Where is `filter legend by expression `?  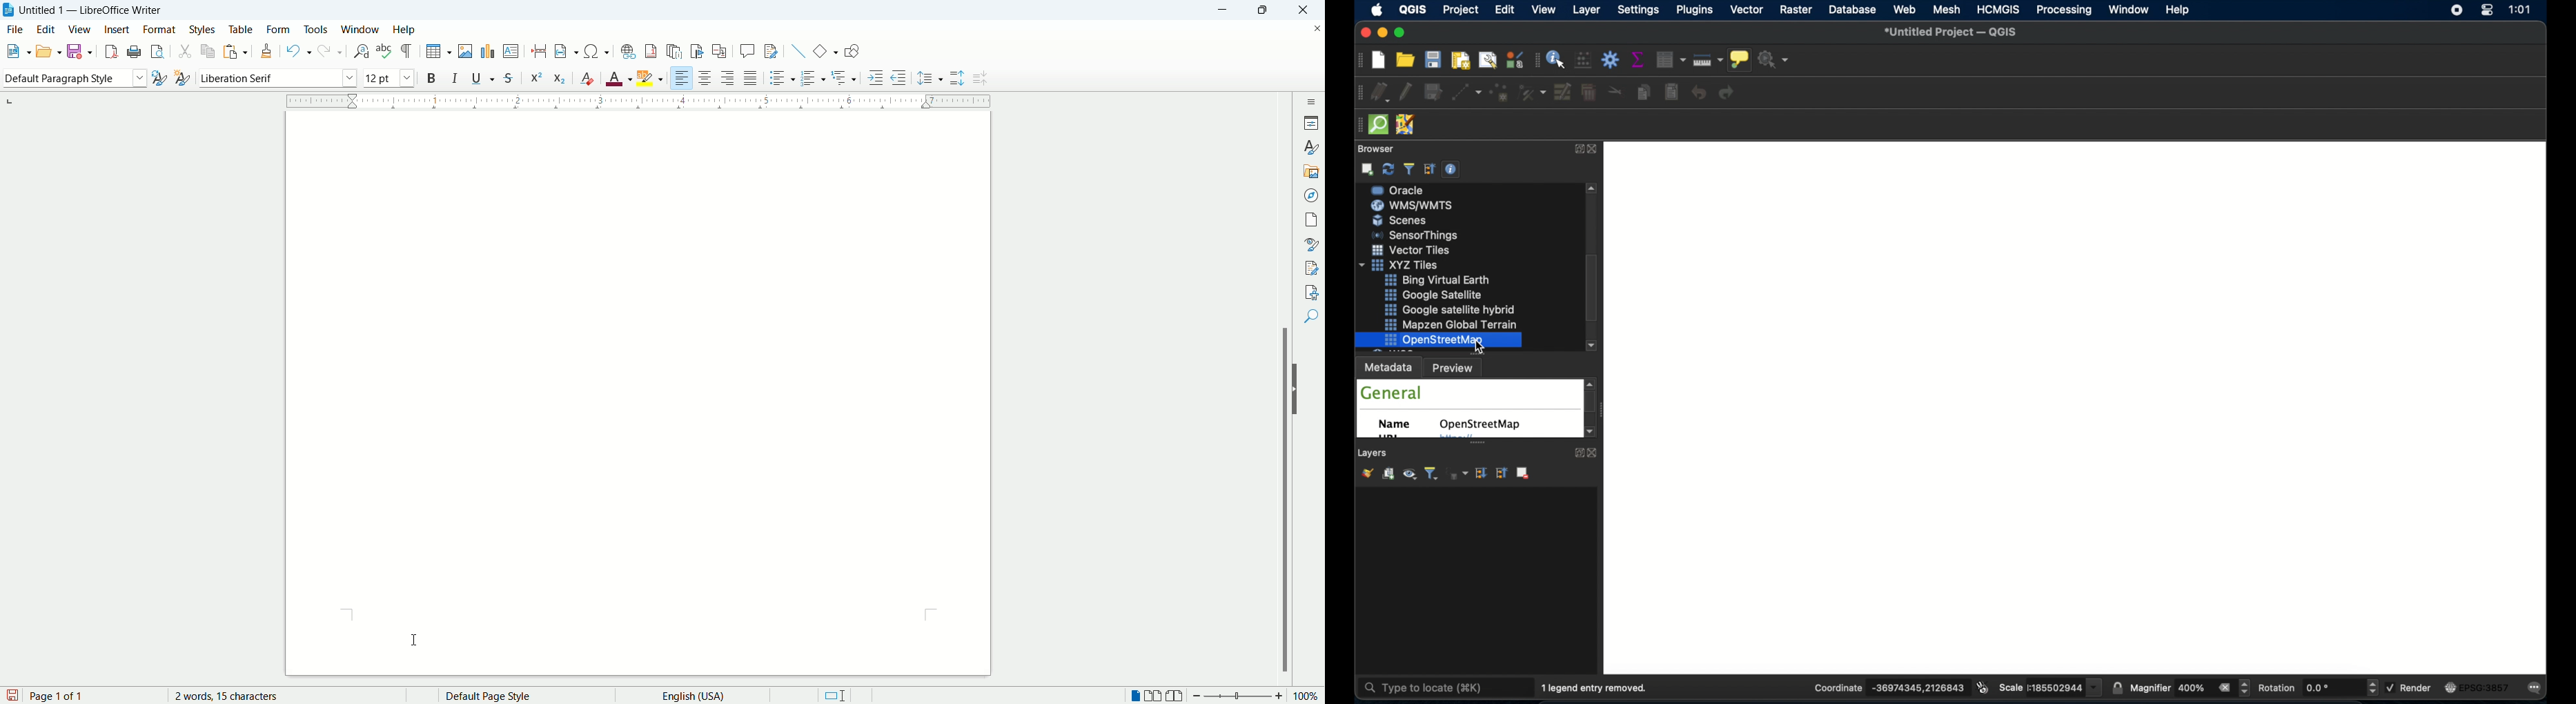 filter legend by expression  is located at coordinates (1458, 474).